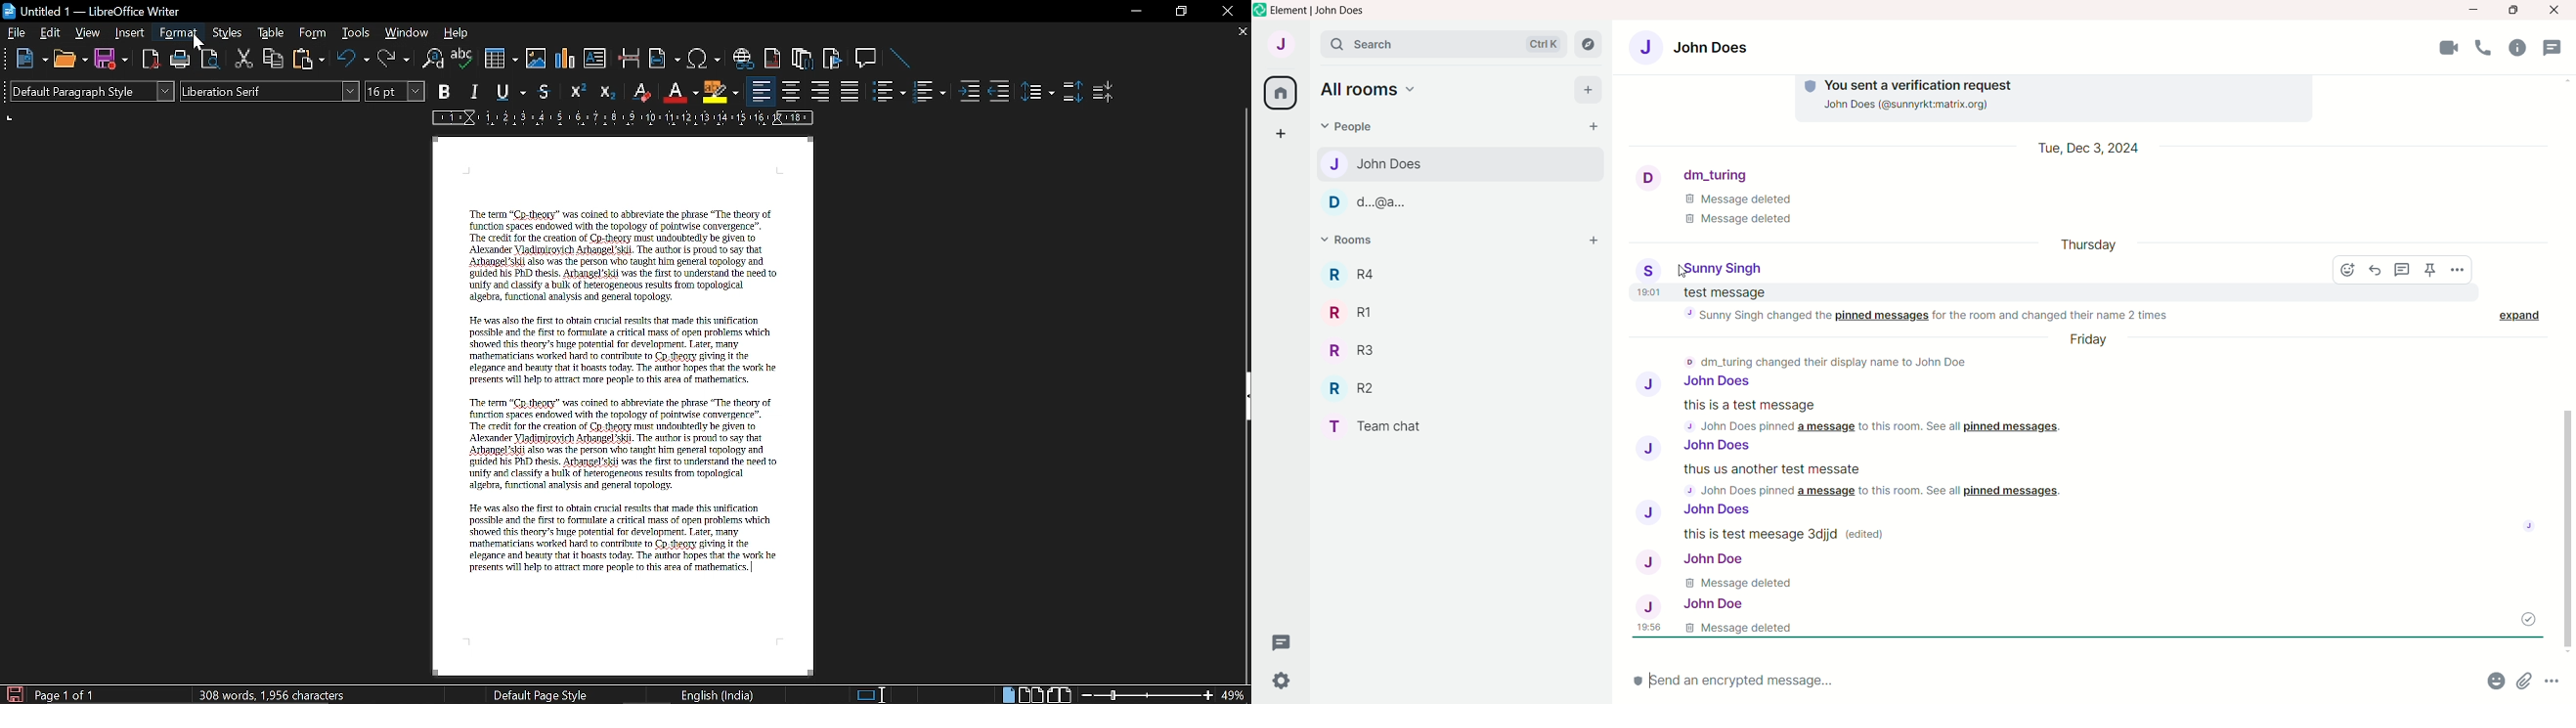 The width and height of the screenshot is (2576, 728). What do you see at coordinates (182, 32) in the screenshot?
I see `Format` at bounding box center [182, 32].